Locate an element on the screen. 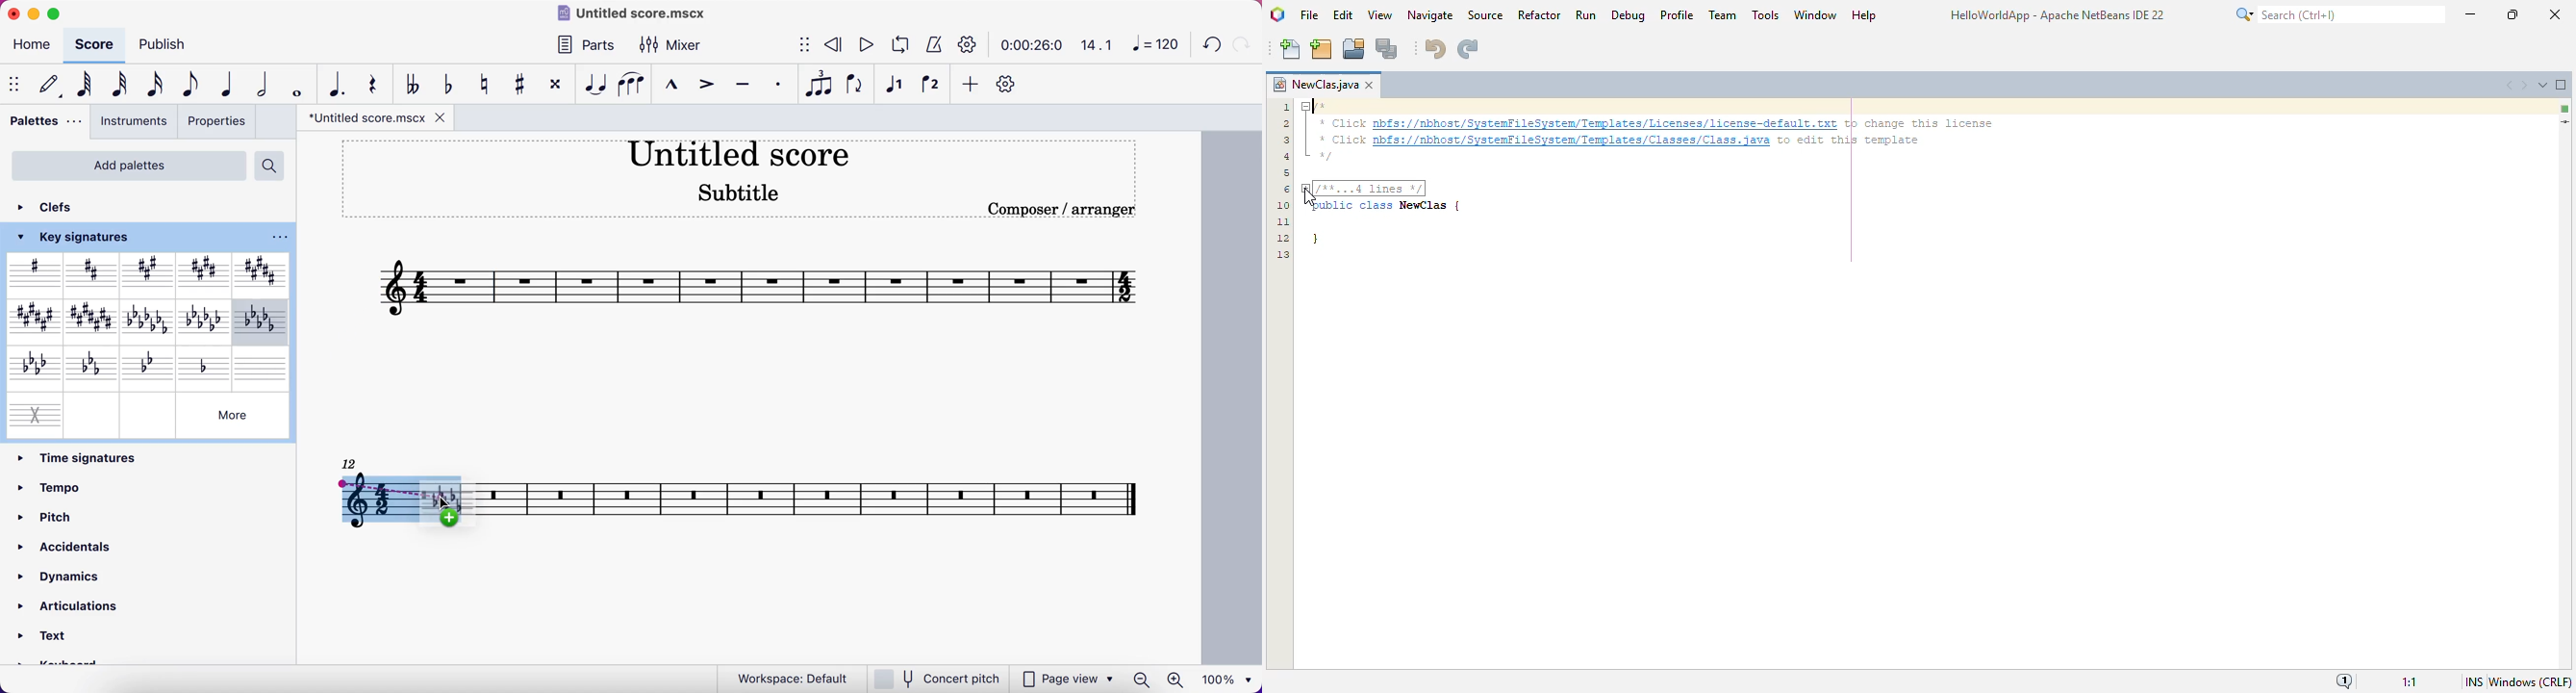  half note is located at coordinates (265, 82).